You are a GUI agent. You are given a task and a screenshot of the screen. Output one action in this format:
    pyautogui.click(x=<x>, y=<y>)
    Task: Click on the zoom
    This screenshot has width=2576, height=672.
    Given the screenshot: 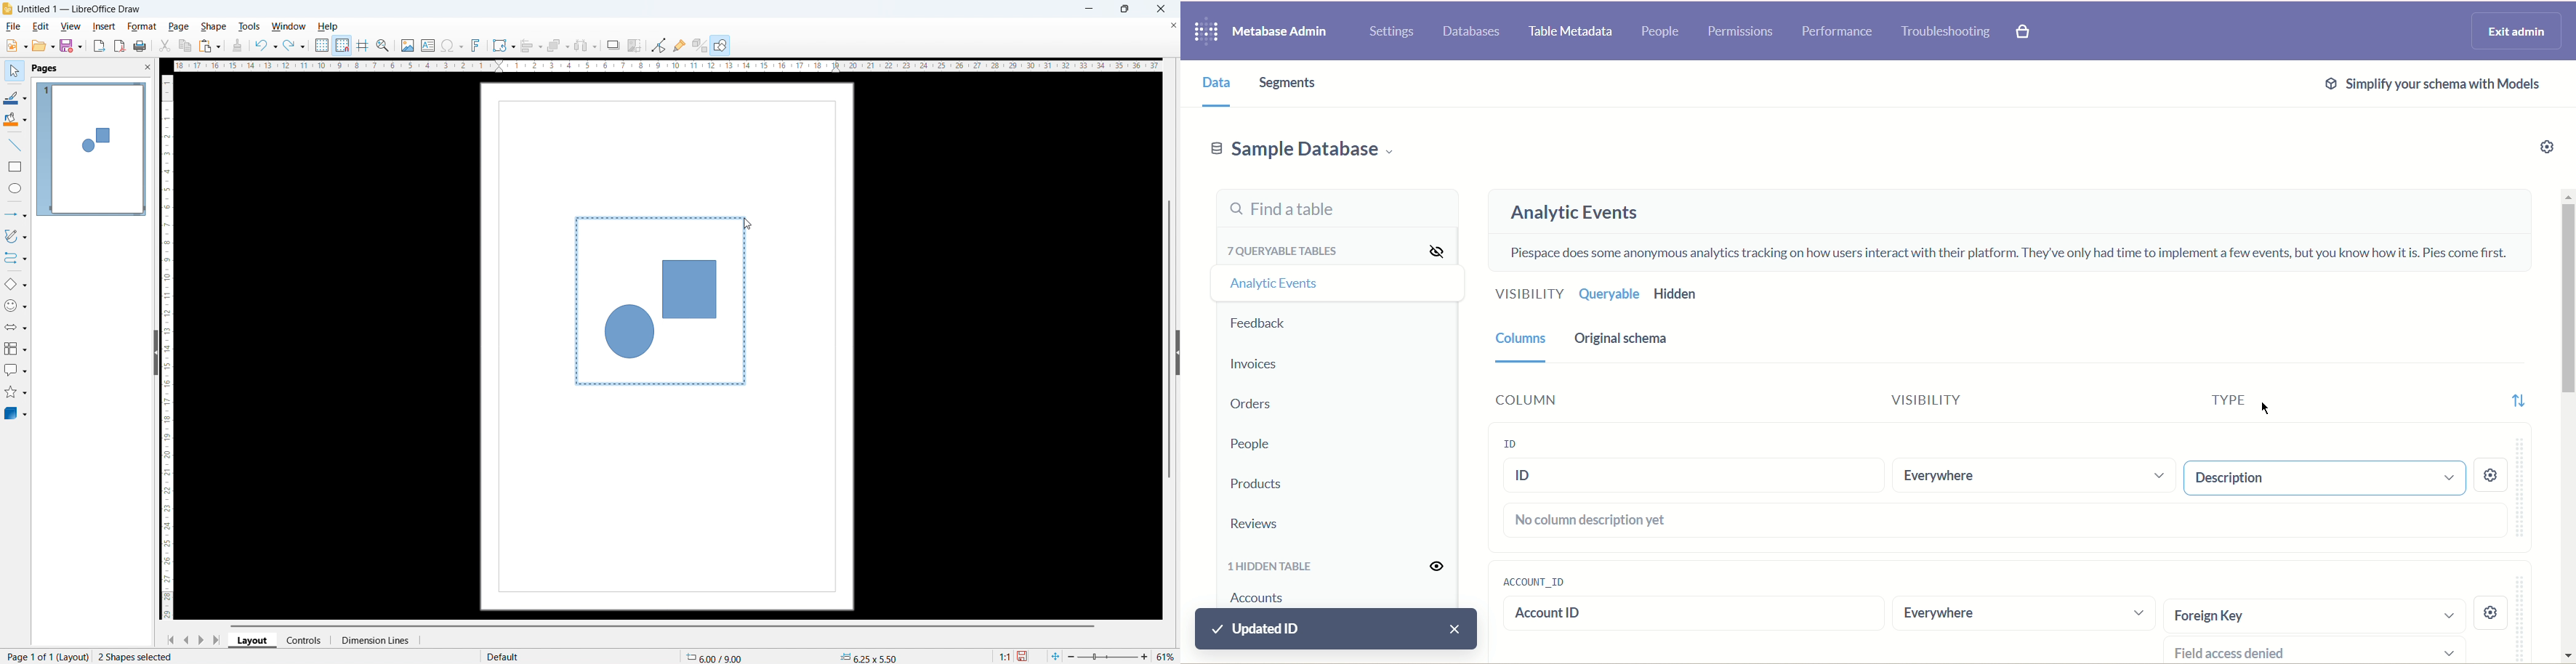 What is the action you would take?
    pyautogui.click(x=384, y=46)
    